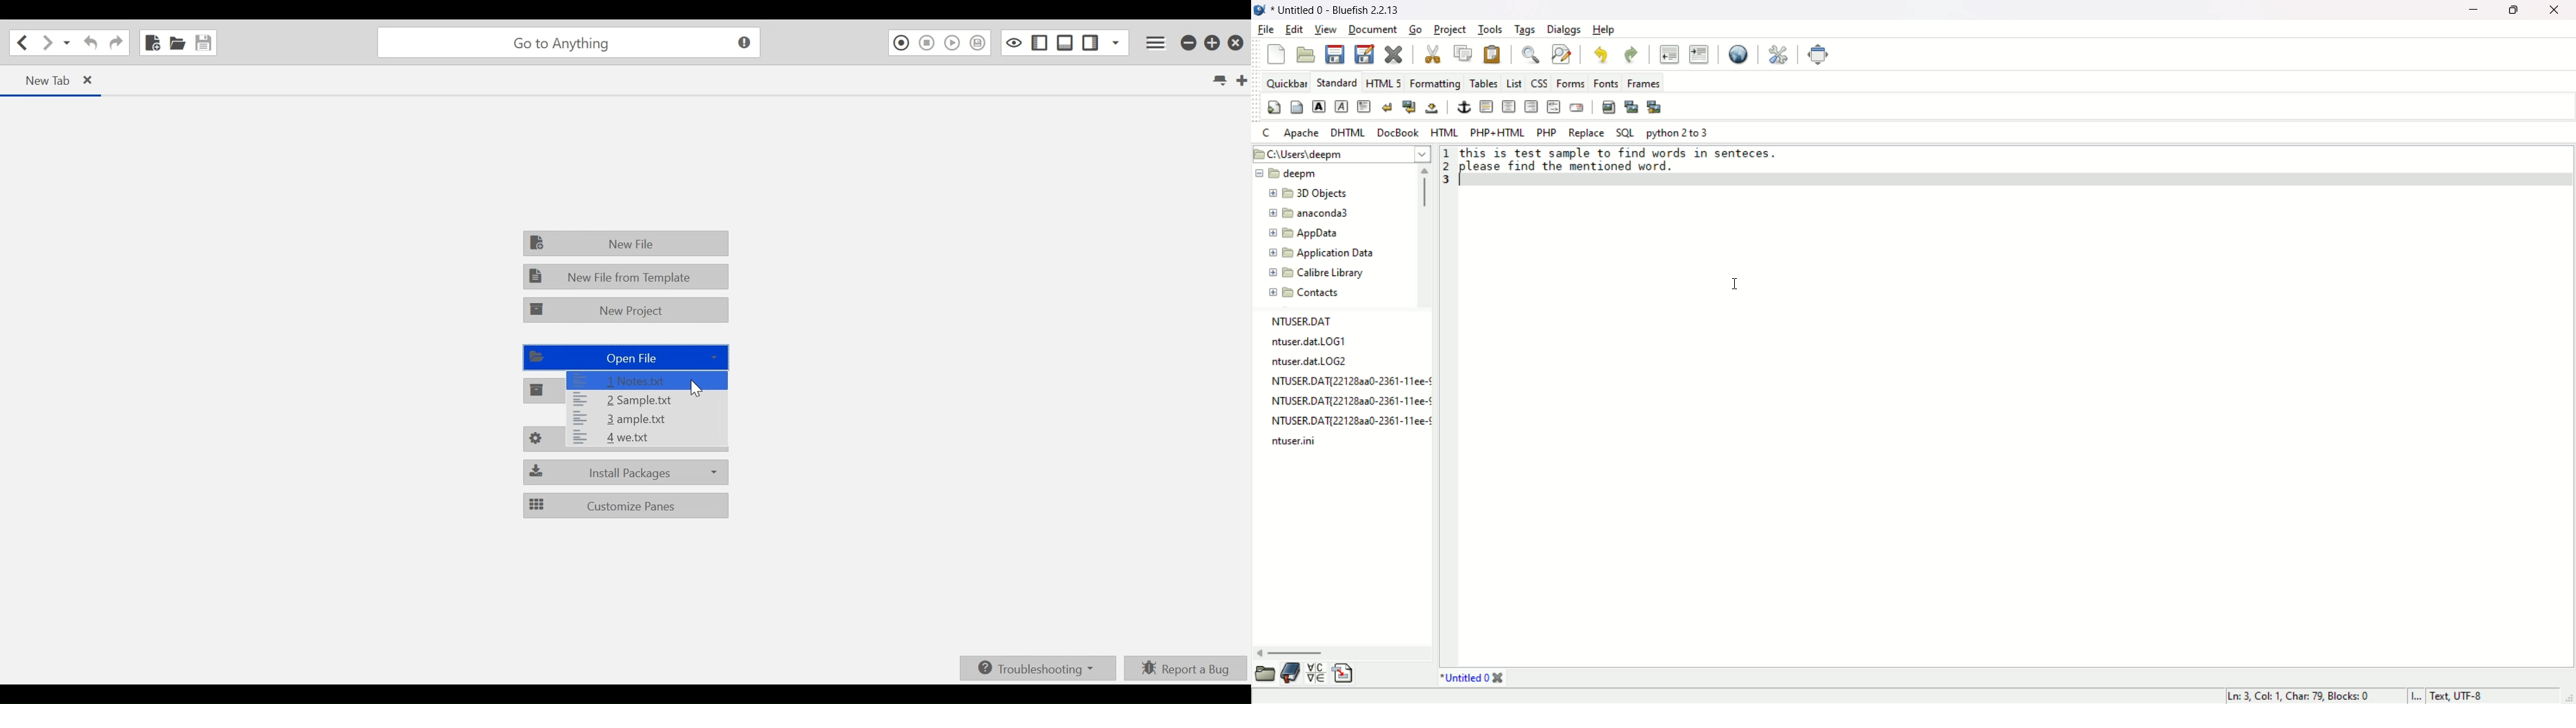 This screenshot has width=2576, height=728. I want to click on ntuser.dat.LOG2, so click(1310, 361).